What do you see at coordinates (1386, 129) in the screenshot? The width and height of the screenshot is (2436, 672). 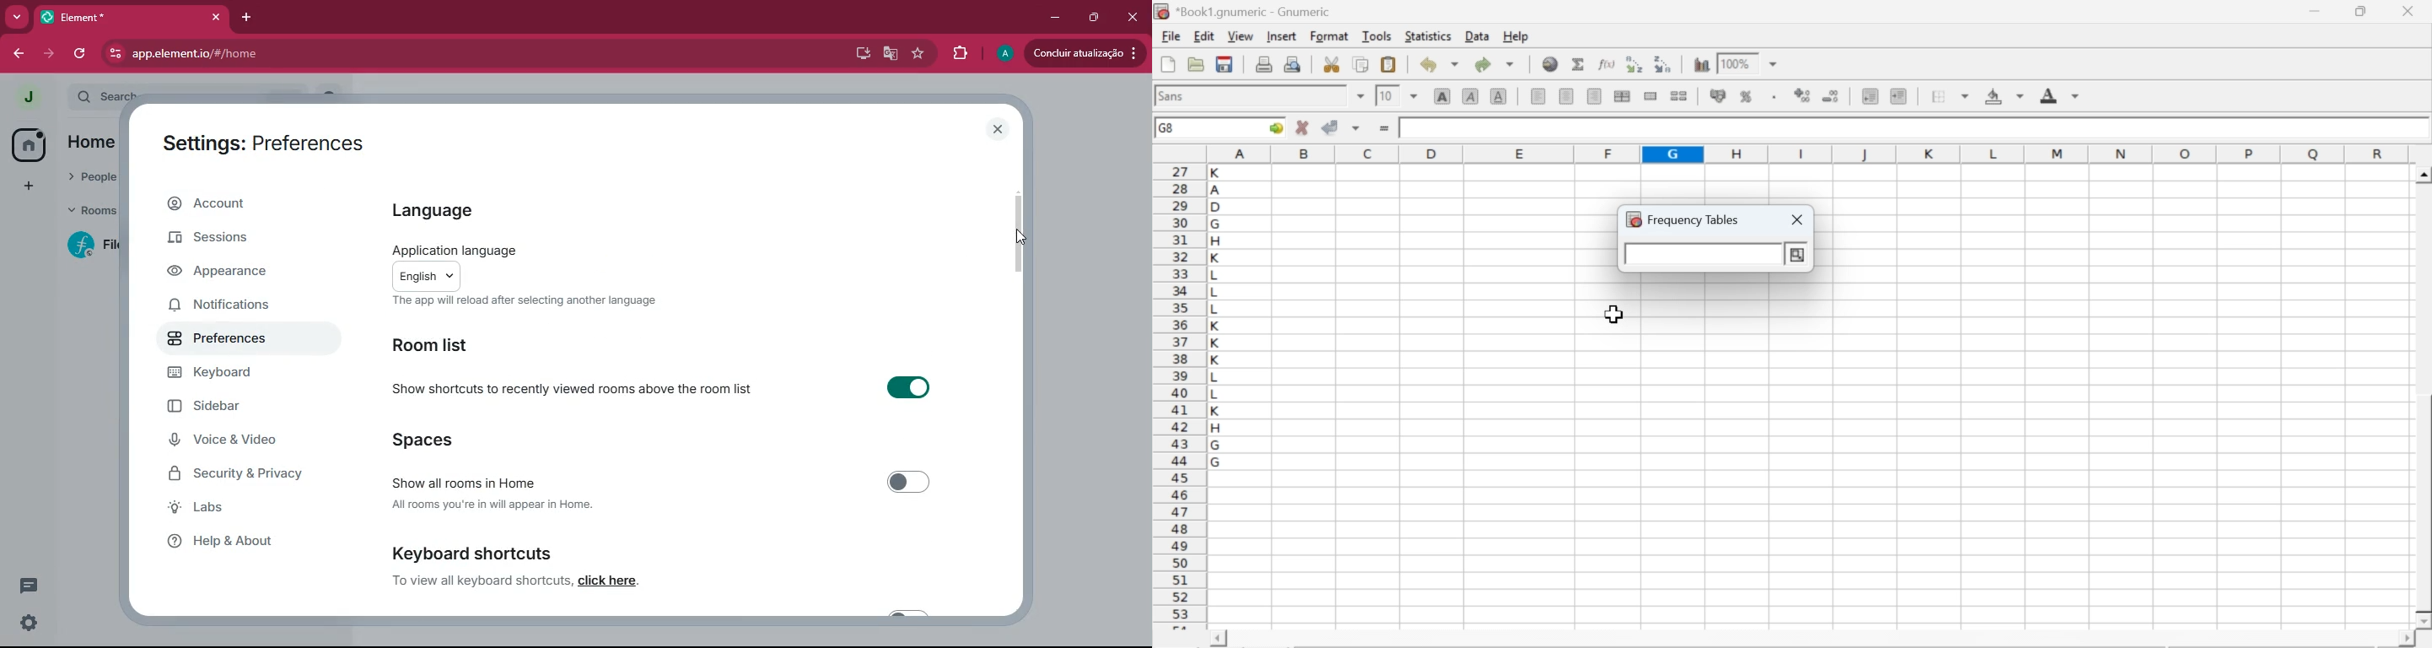 I see `enter formula` at bounding box center [1386, 129].